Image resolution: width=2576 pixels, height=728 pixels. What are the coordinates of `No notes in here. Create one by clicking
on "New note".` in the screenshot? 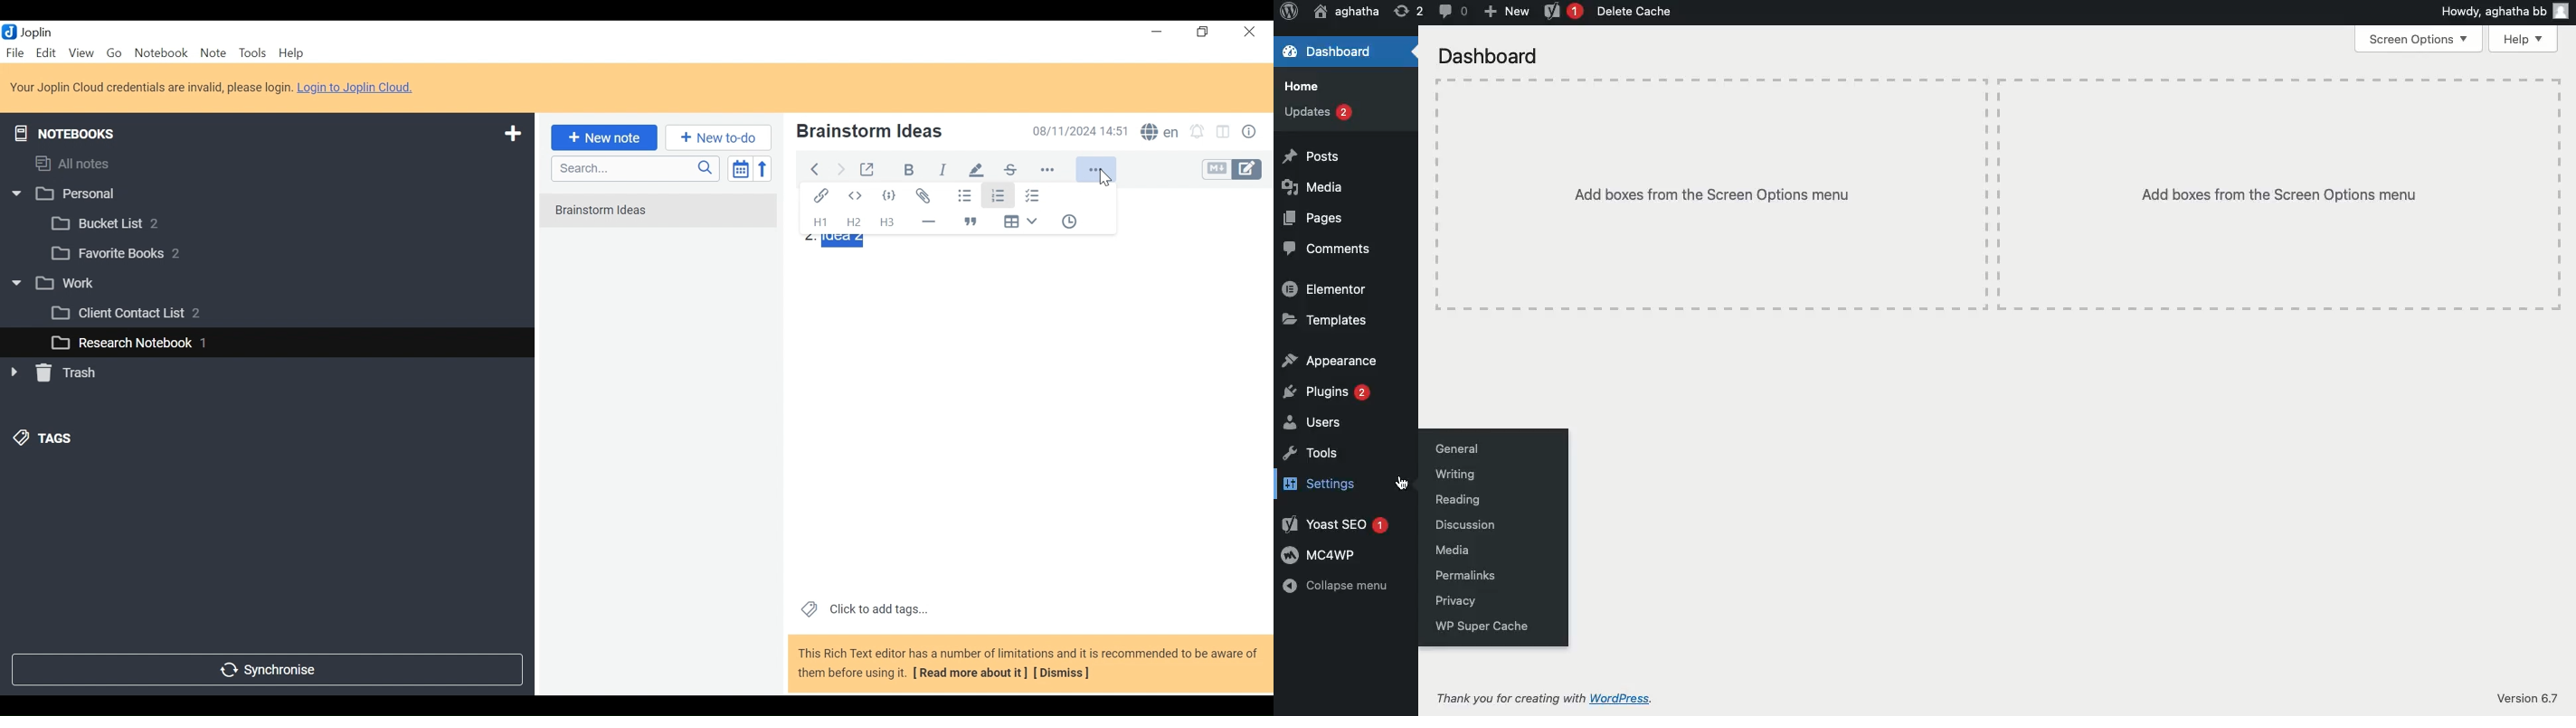 It's located at (657, 211).